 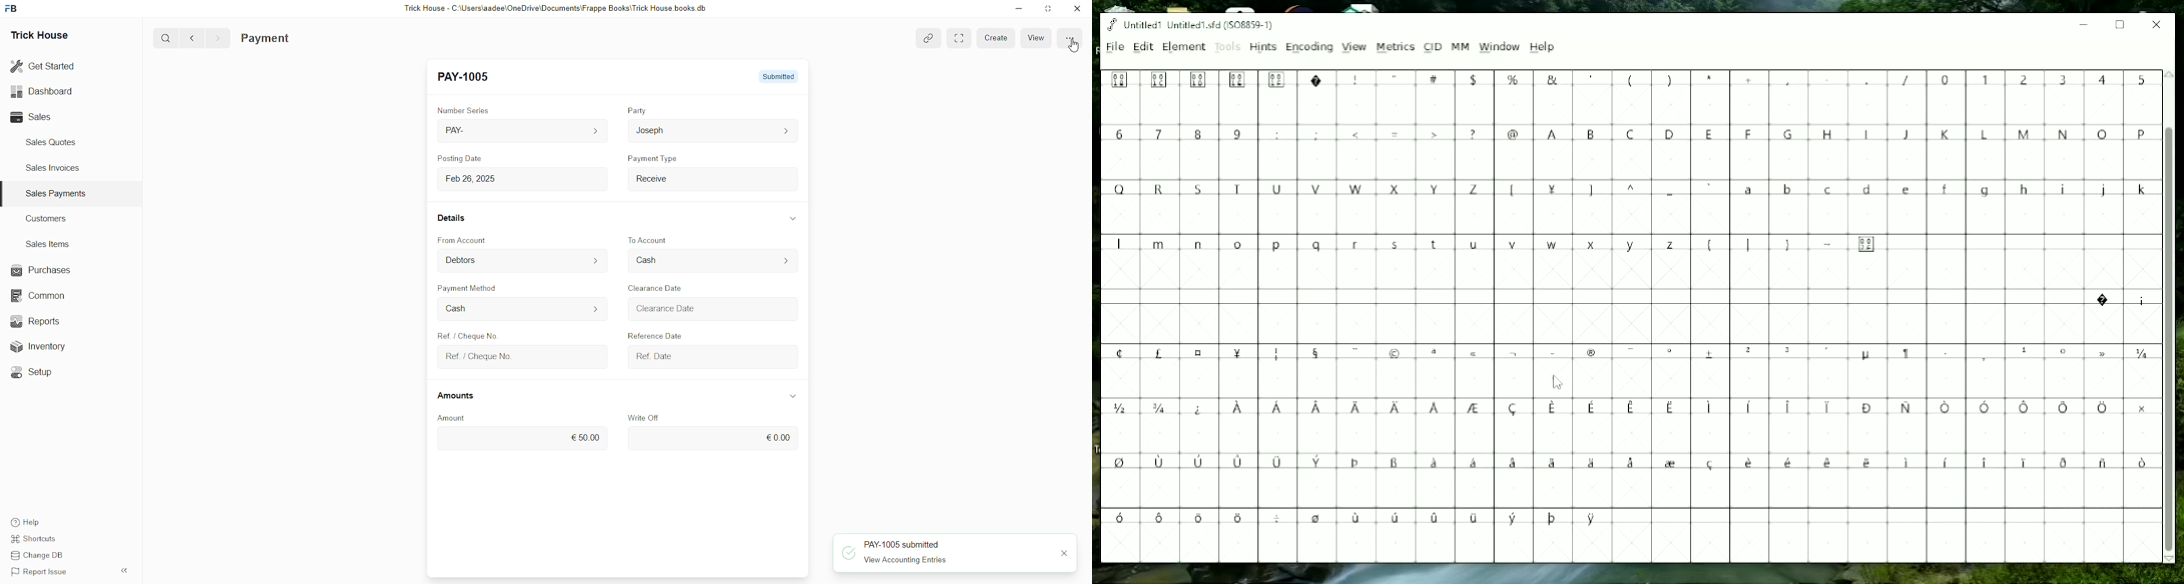 What do you see at coordinates (452, 523) in the screenshot?
I see `#` at bounding box center [452, 523].